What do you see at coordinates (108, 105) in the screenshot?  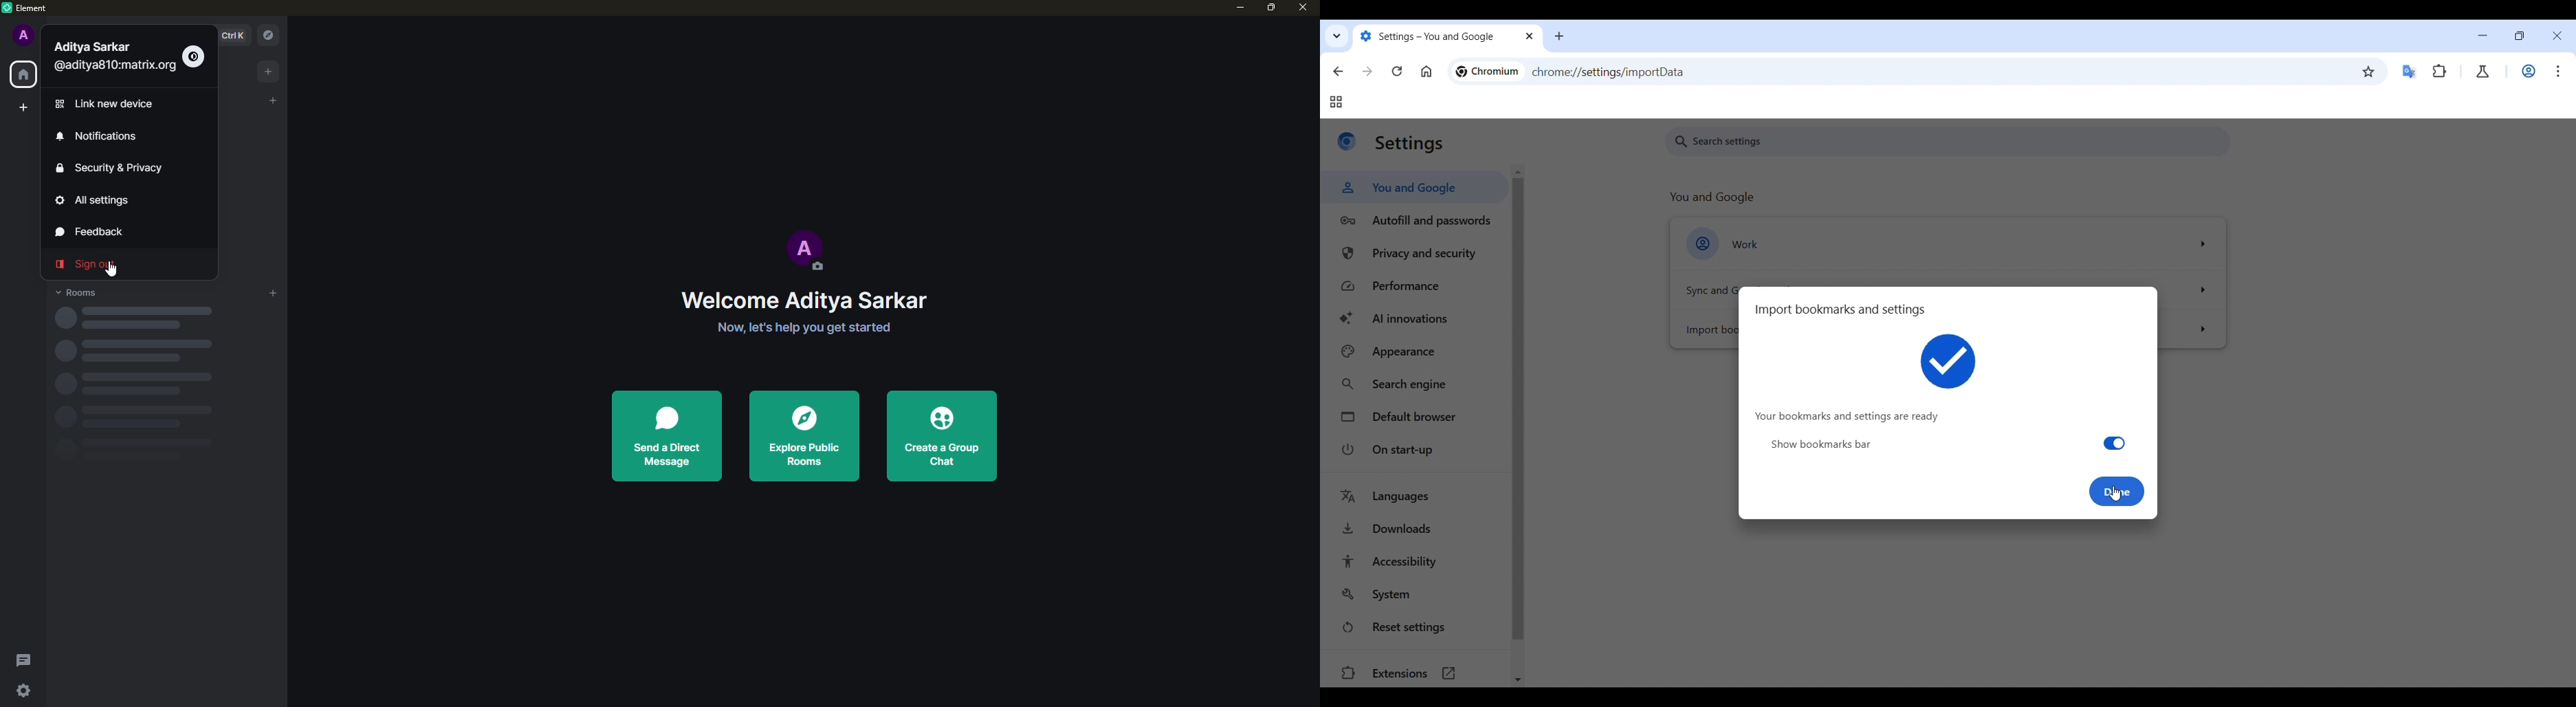 I see `link new device` at bounding box center [108, 105].